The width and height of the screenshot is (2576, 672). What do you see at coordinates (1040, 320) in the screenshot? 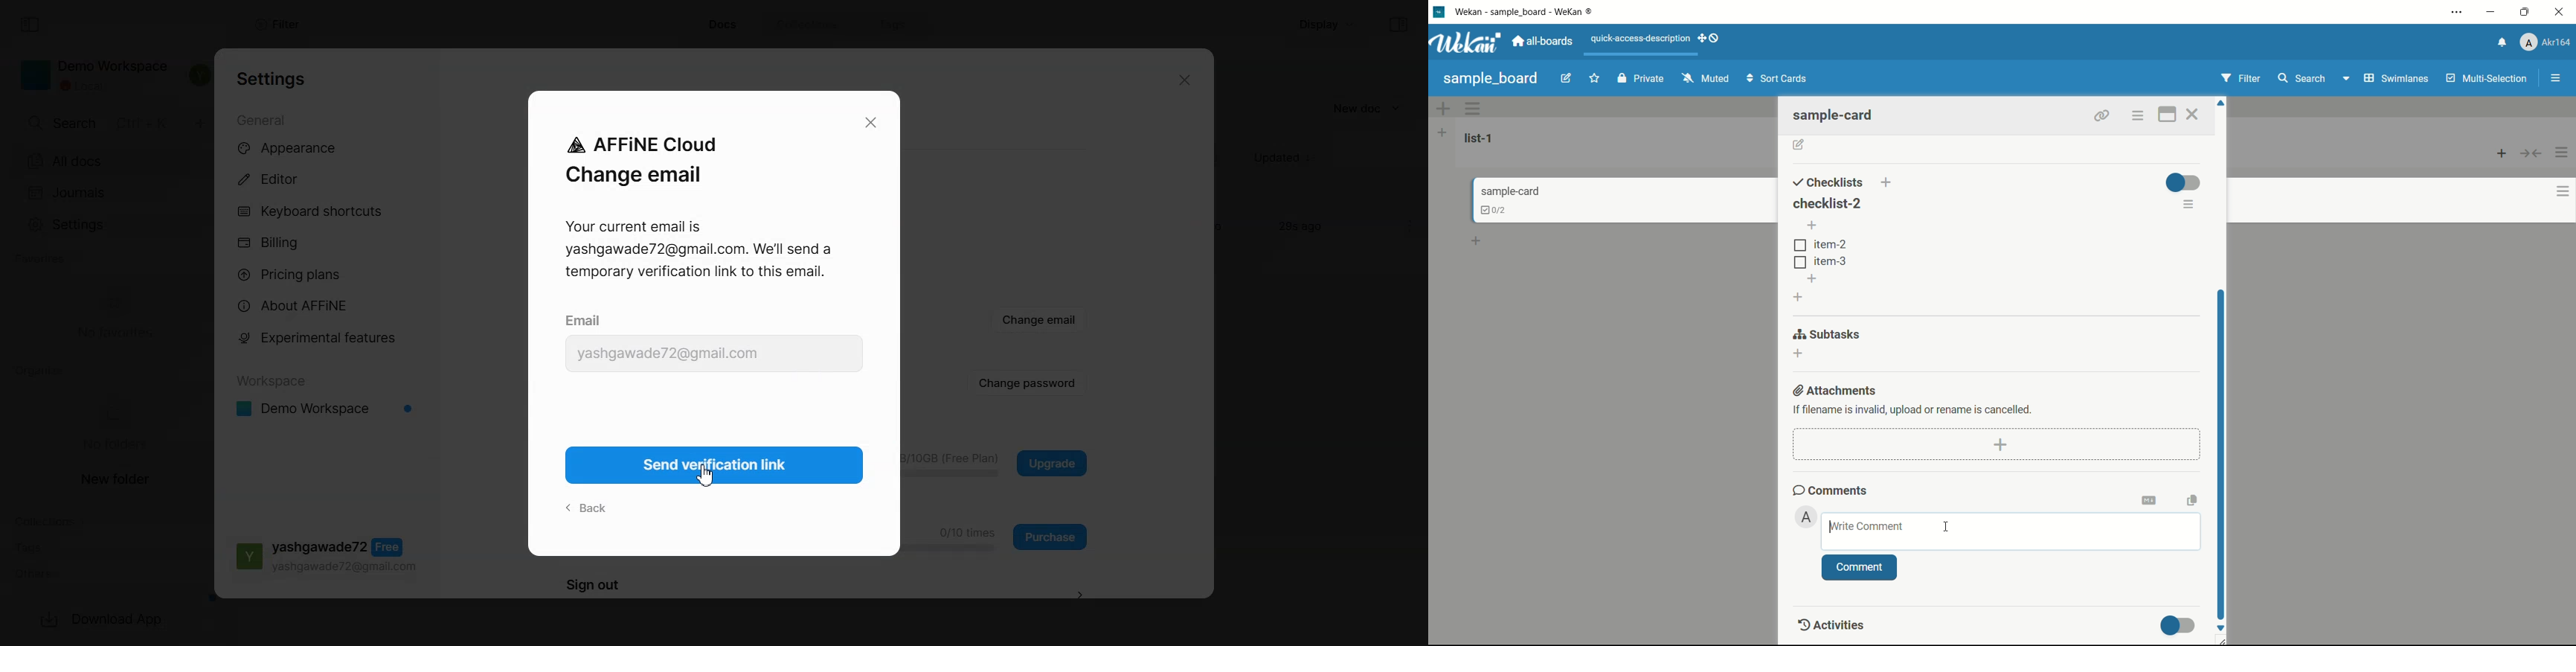
I see `Change email` at bounding box center [1040, 320].